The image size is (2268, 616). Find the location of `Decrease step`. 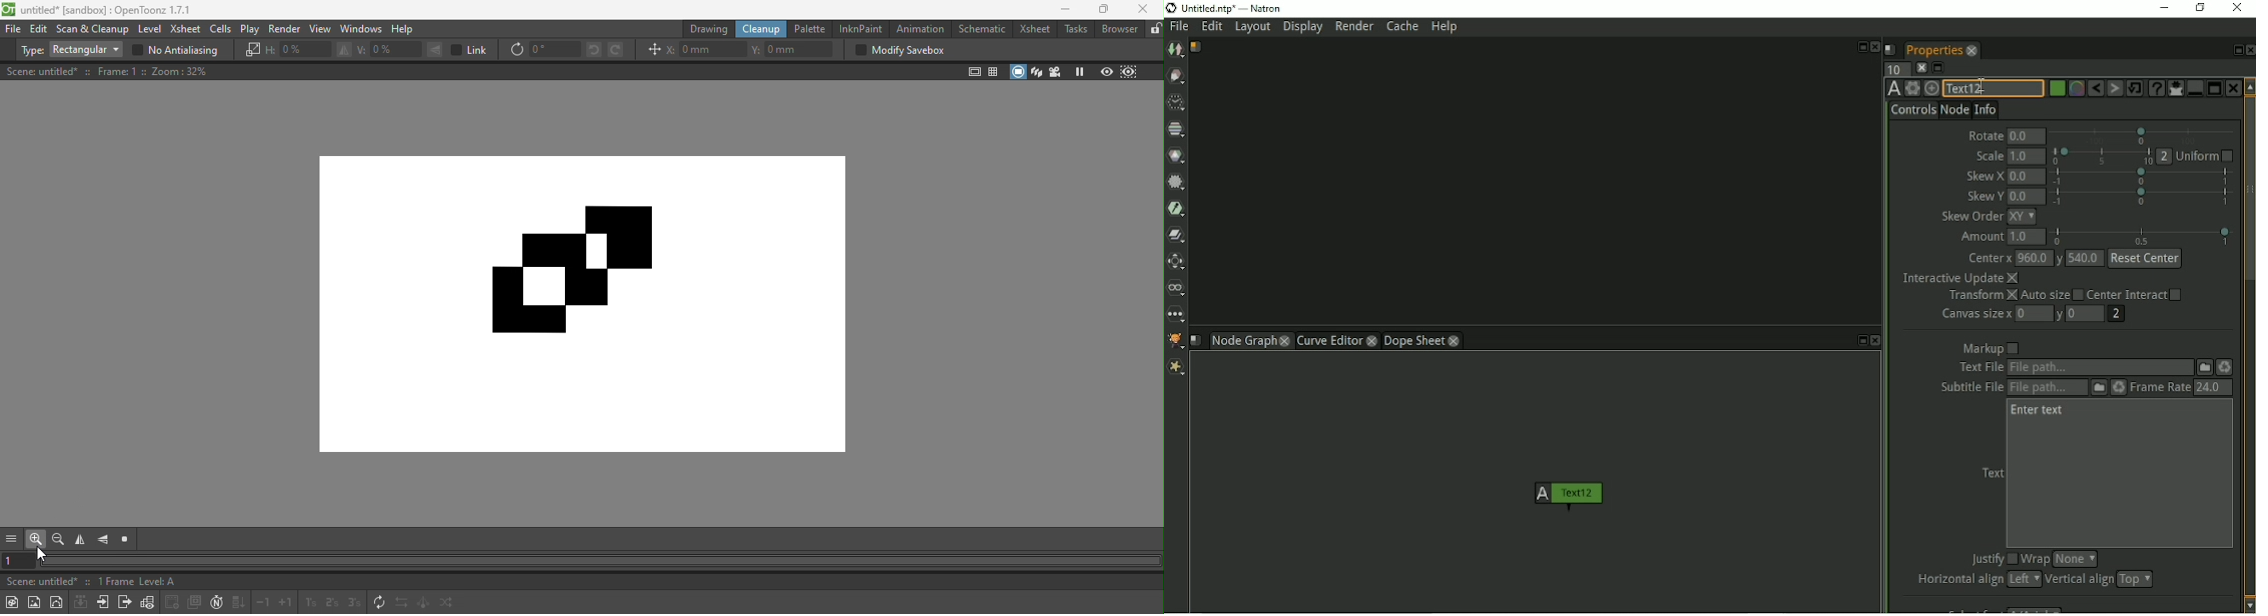

Decrease step is located at coordinates (264, 604).